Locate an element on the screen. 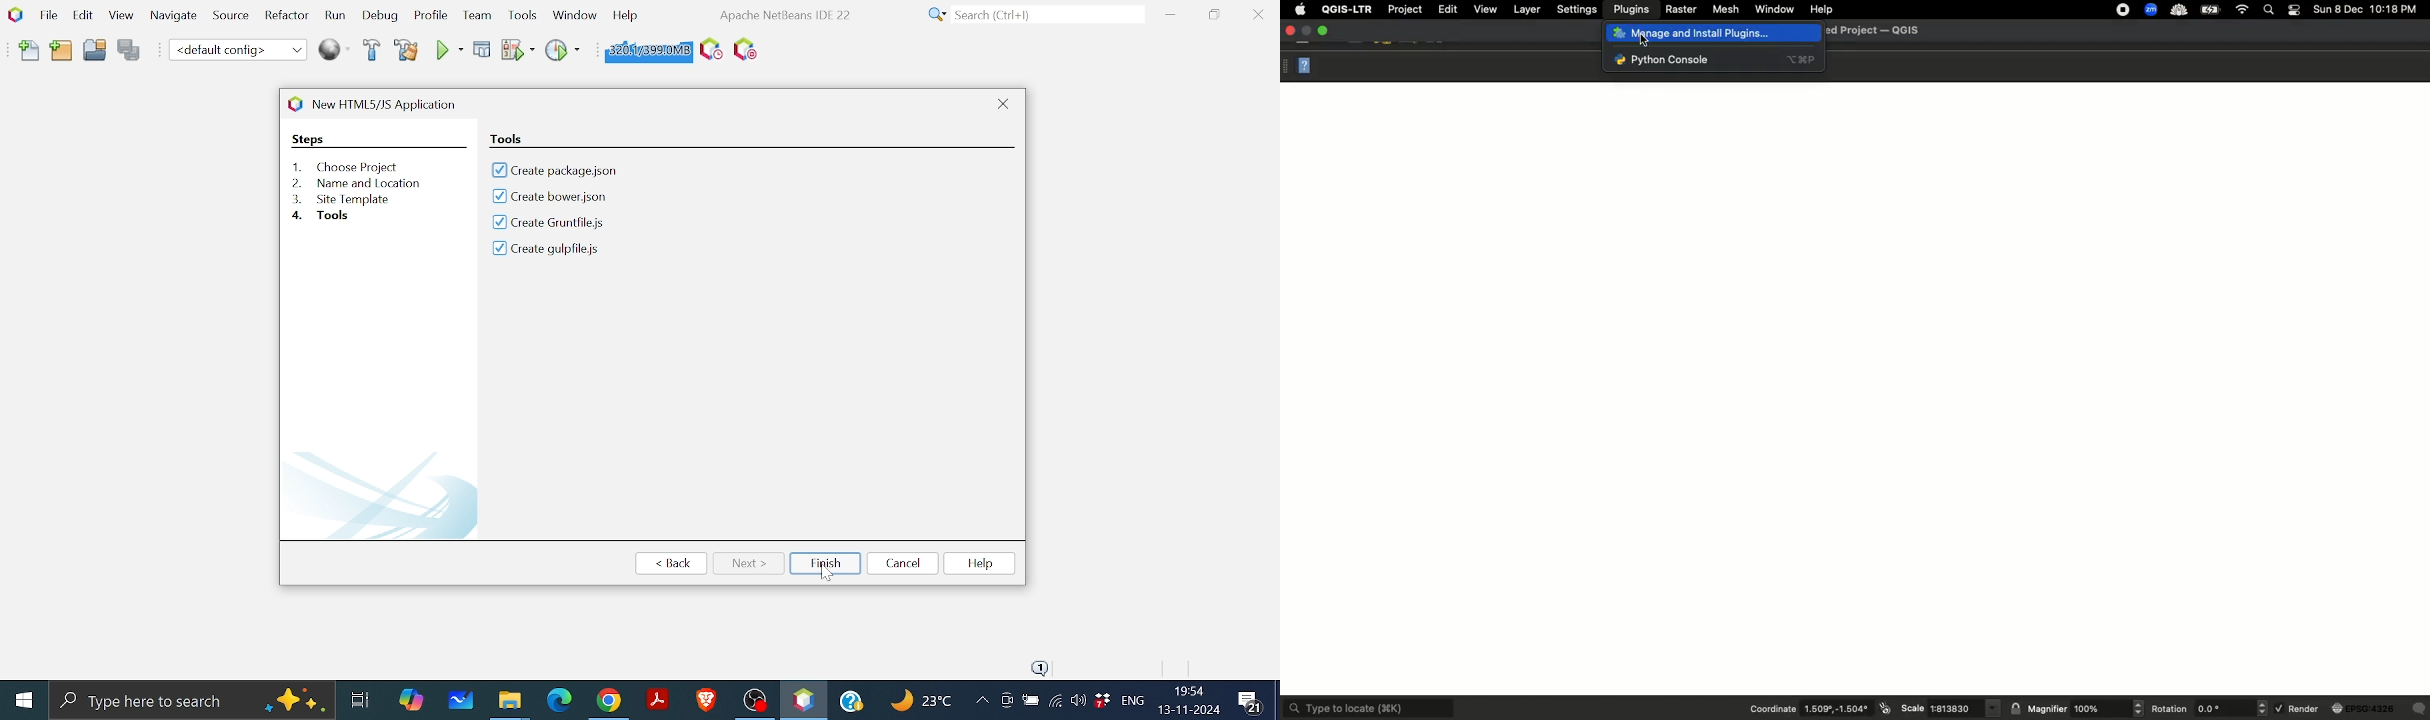  Settings is located at coordinates (1578, 9).